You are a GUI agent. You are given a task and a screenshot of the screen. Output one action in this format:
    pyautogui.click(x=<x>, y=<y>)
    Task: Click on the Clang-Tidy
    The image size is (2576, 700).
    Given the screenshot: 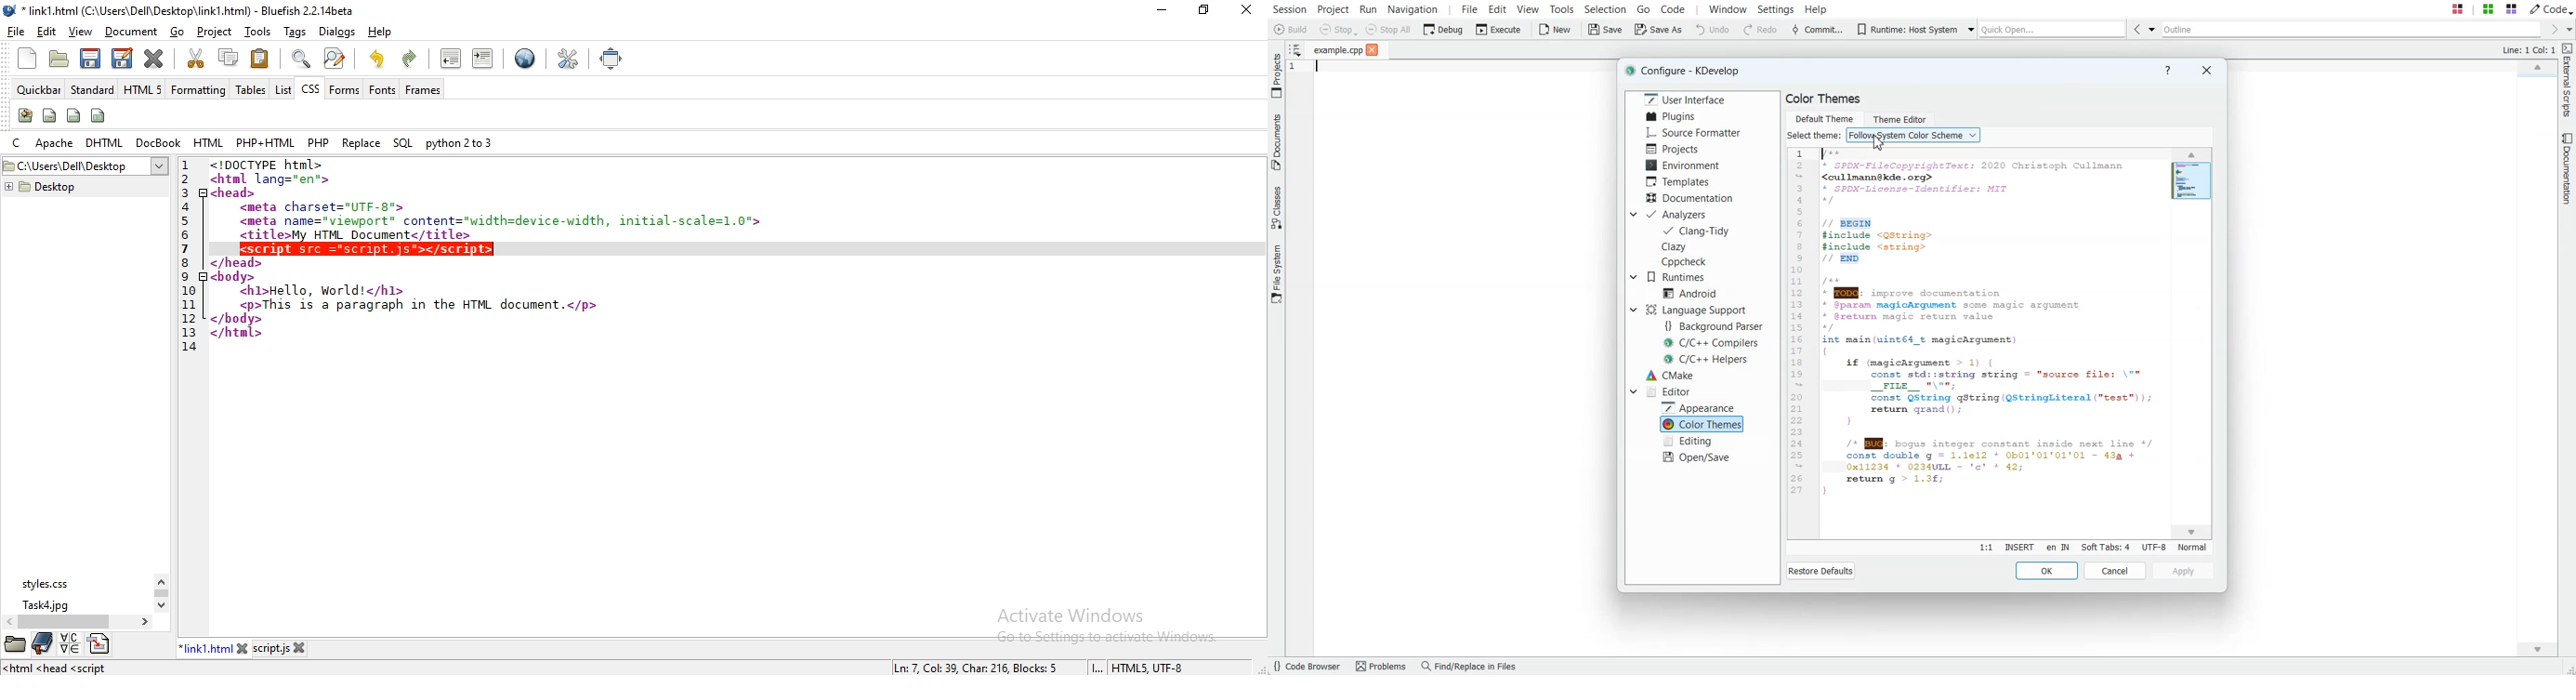 What is the action you would take?
    pyautogui.click(x=1697, y=230)
    